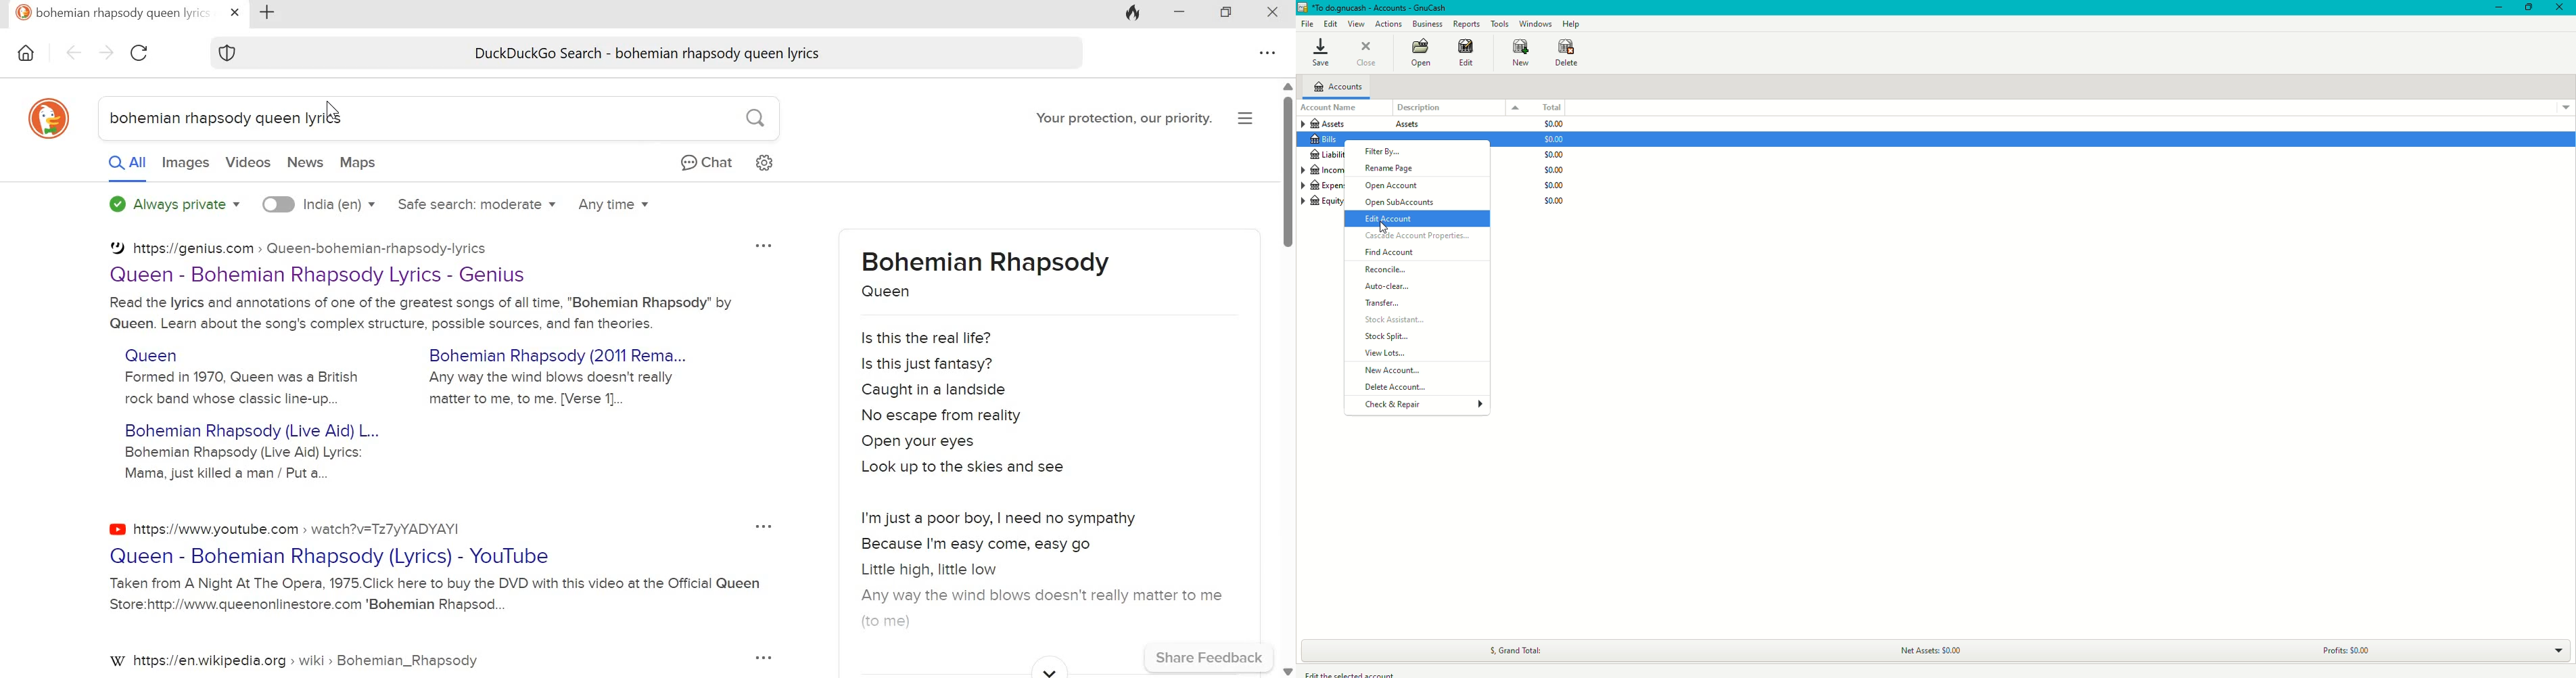  I want to click on Check and Repair, so click(1398, 404).